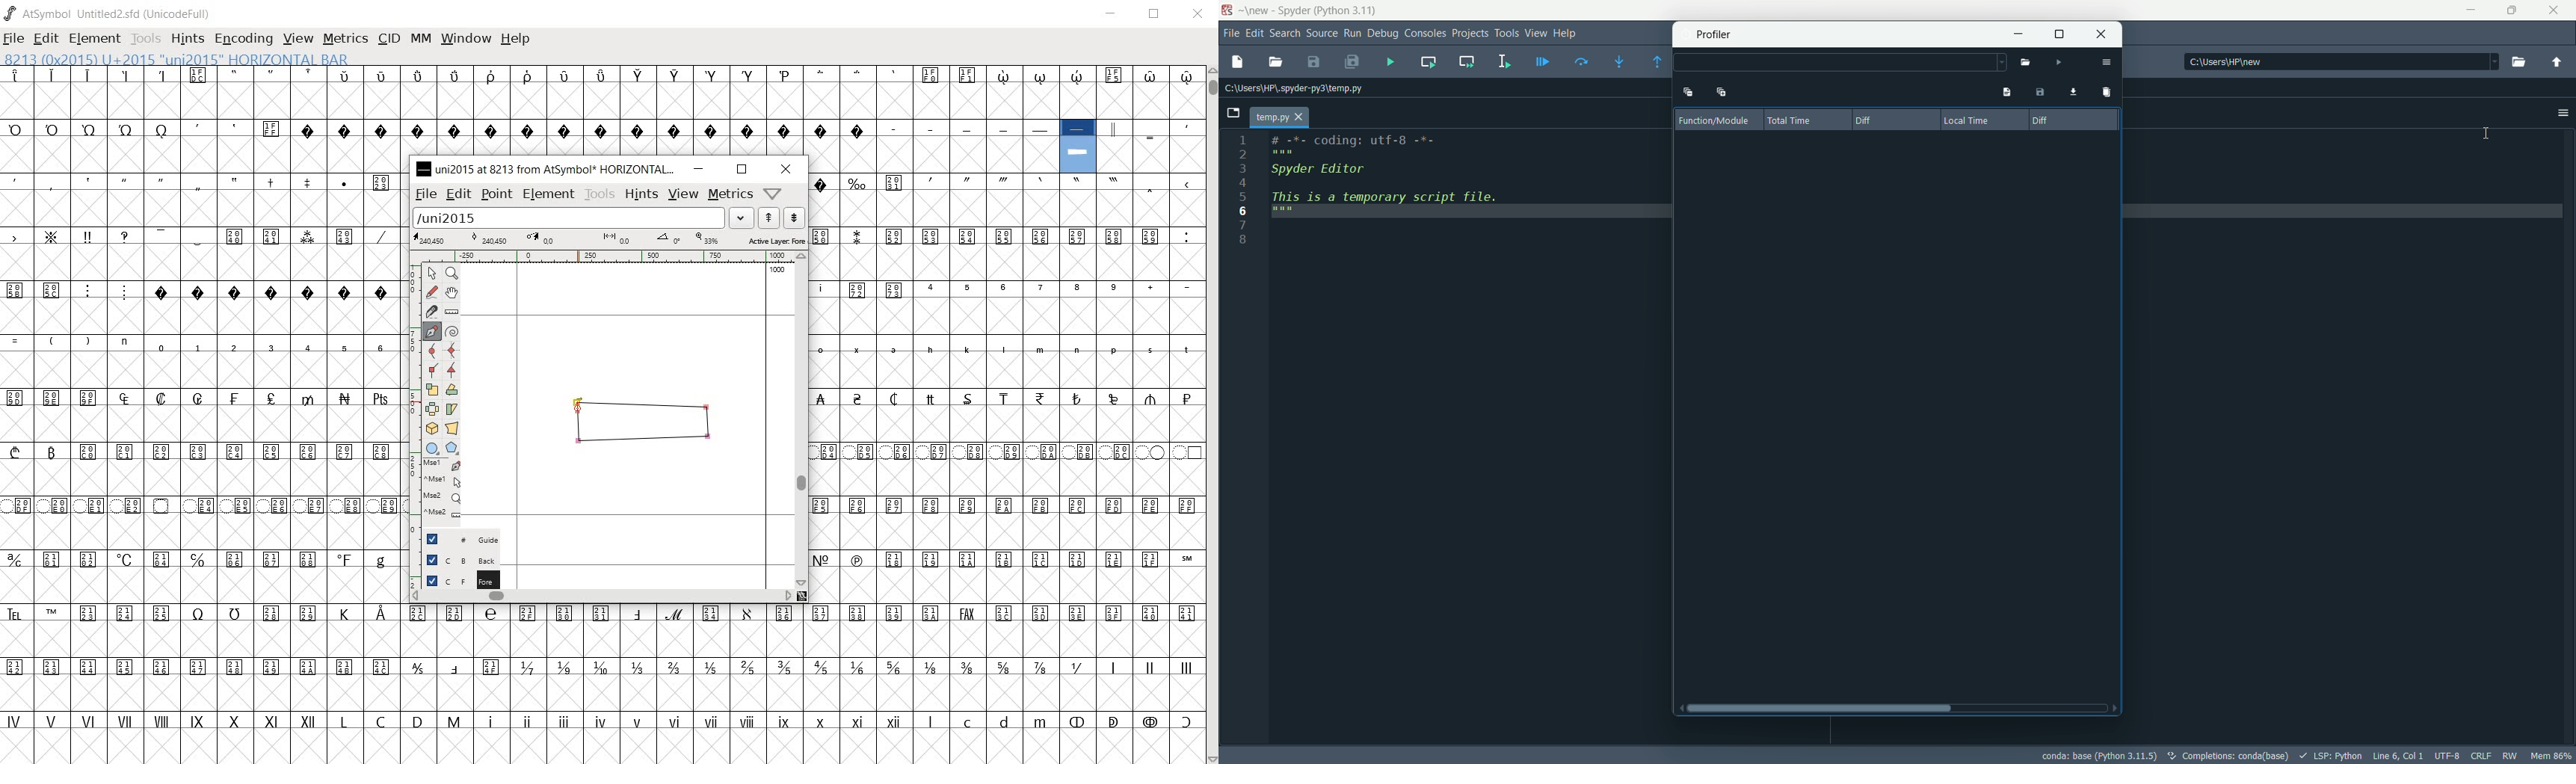 This screenshot has height=784, width=2576. I want to click on 8213 (0x2015) U+2015 "uni2015" HORIZONTAL BAR, so click(1078, 147).